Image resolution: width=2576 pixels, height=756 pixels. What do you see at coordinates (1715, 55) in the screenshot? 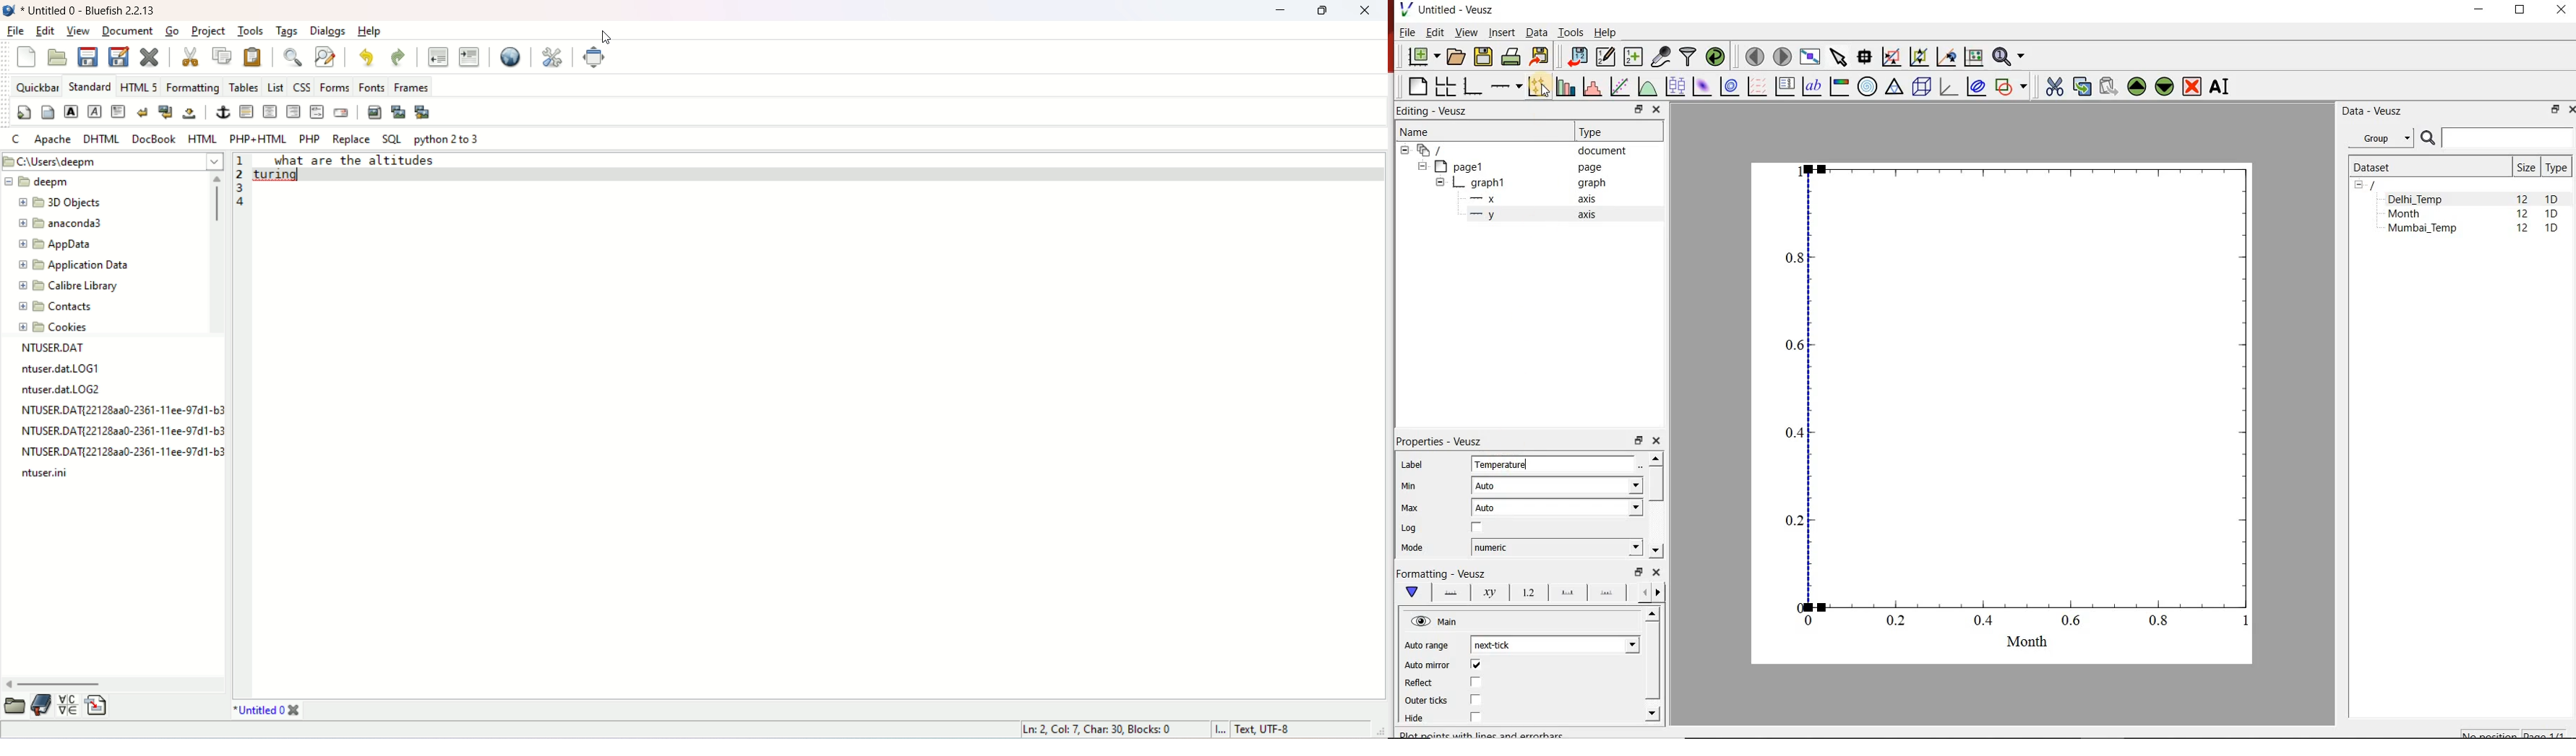
I see `reload linked datasets` at bounding box center [1715, 55].